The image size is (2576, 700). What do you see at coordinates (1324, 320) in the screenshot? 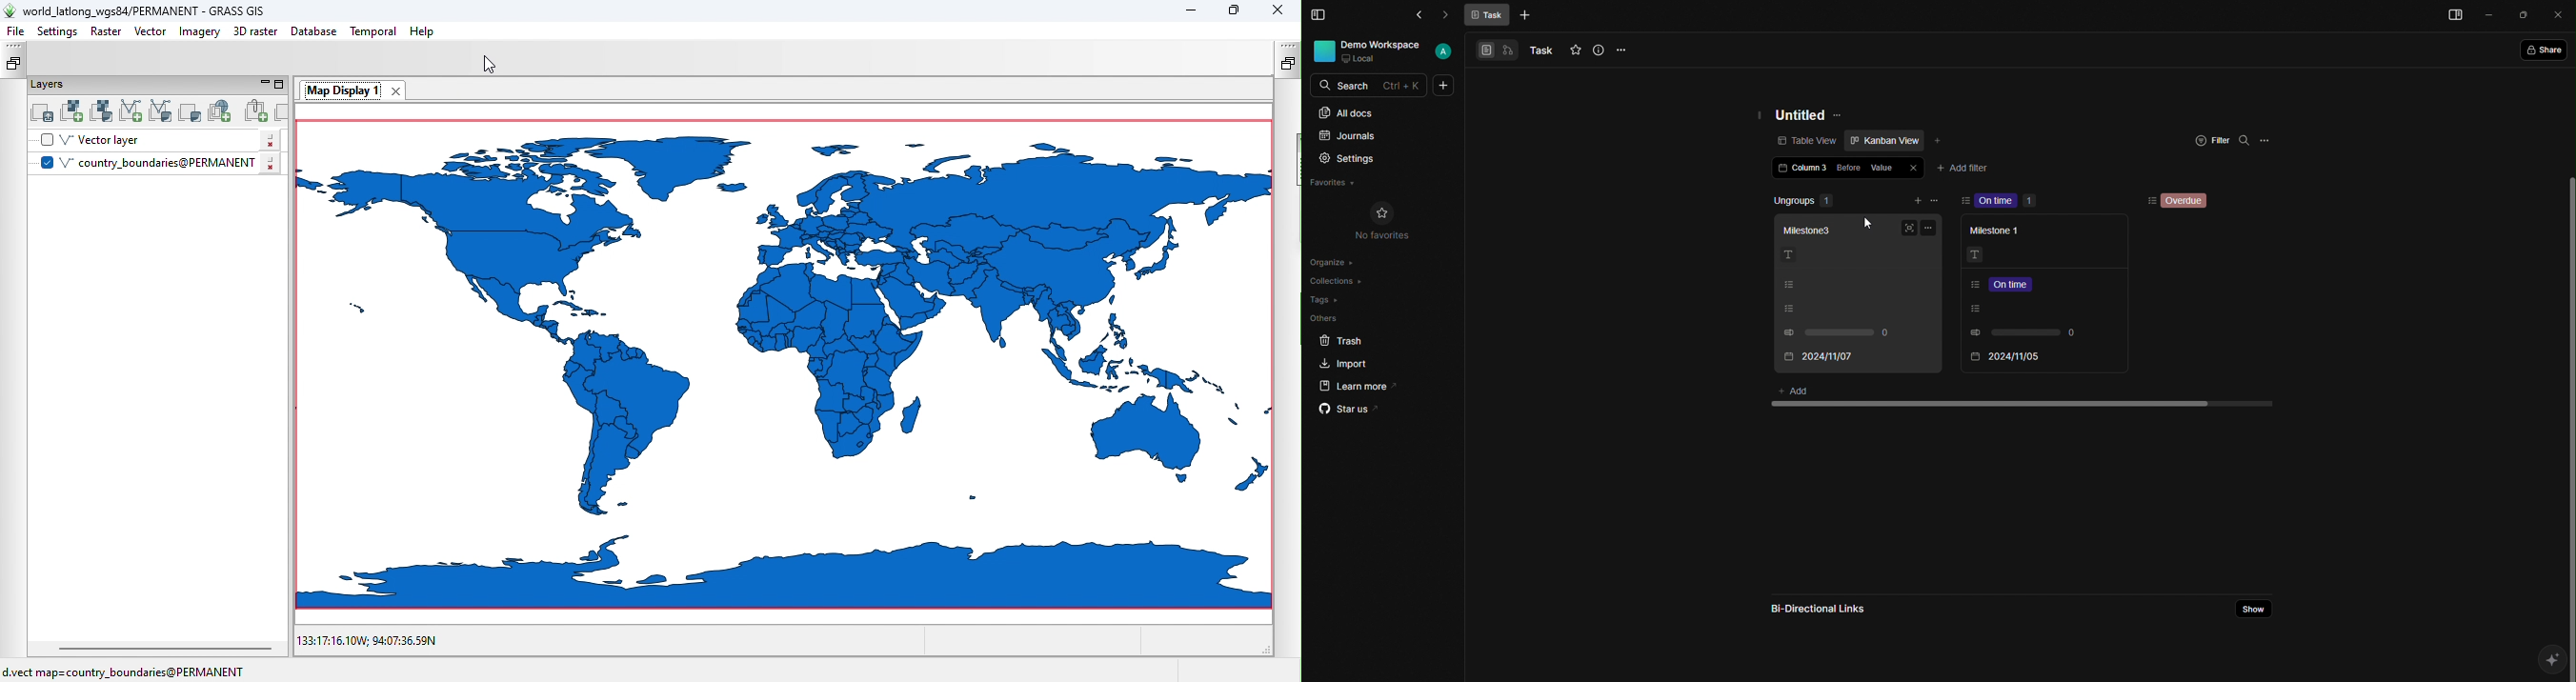
I see `Others` at bounding box center [1324, 320].